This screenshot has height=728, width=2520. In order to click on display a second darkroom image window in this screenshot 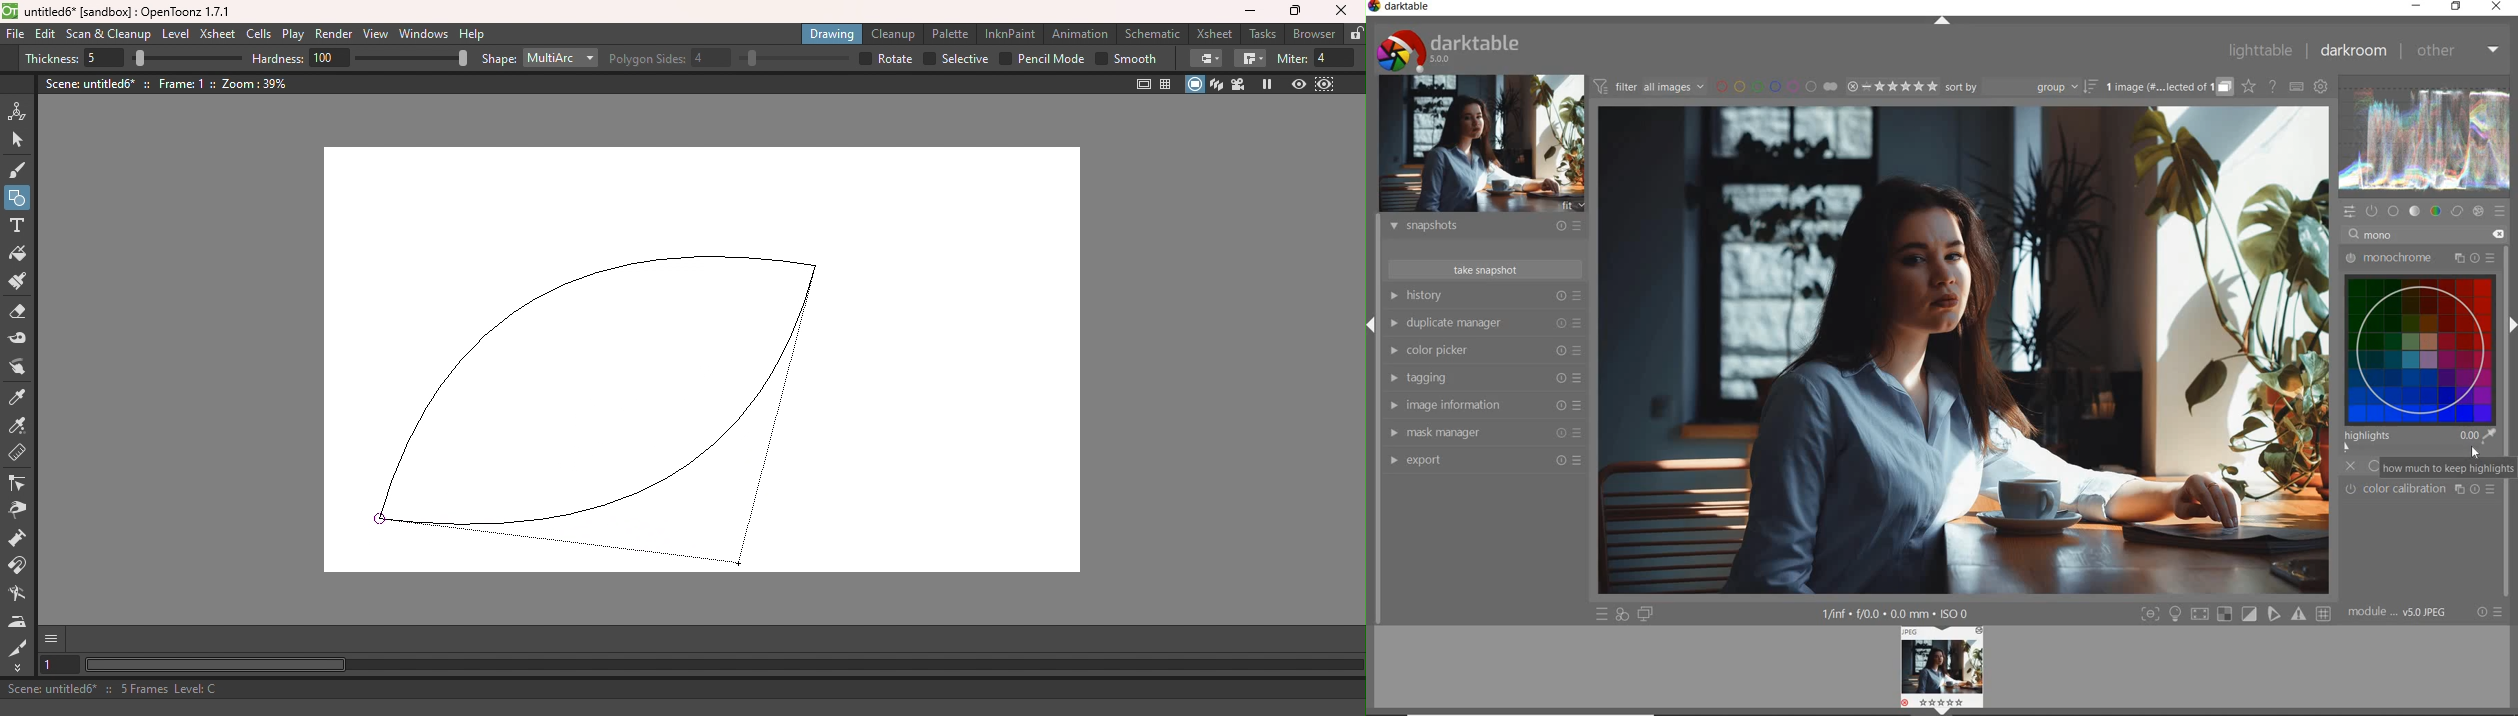, I will do `click(1644, 612)`.